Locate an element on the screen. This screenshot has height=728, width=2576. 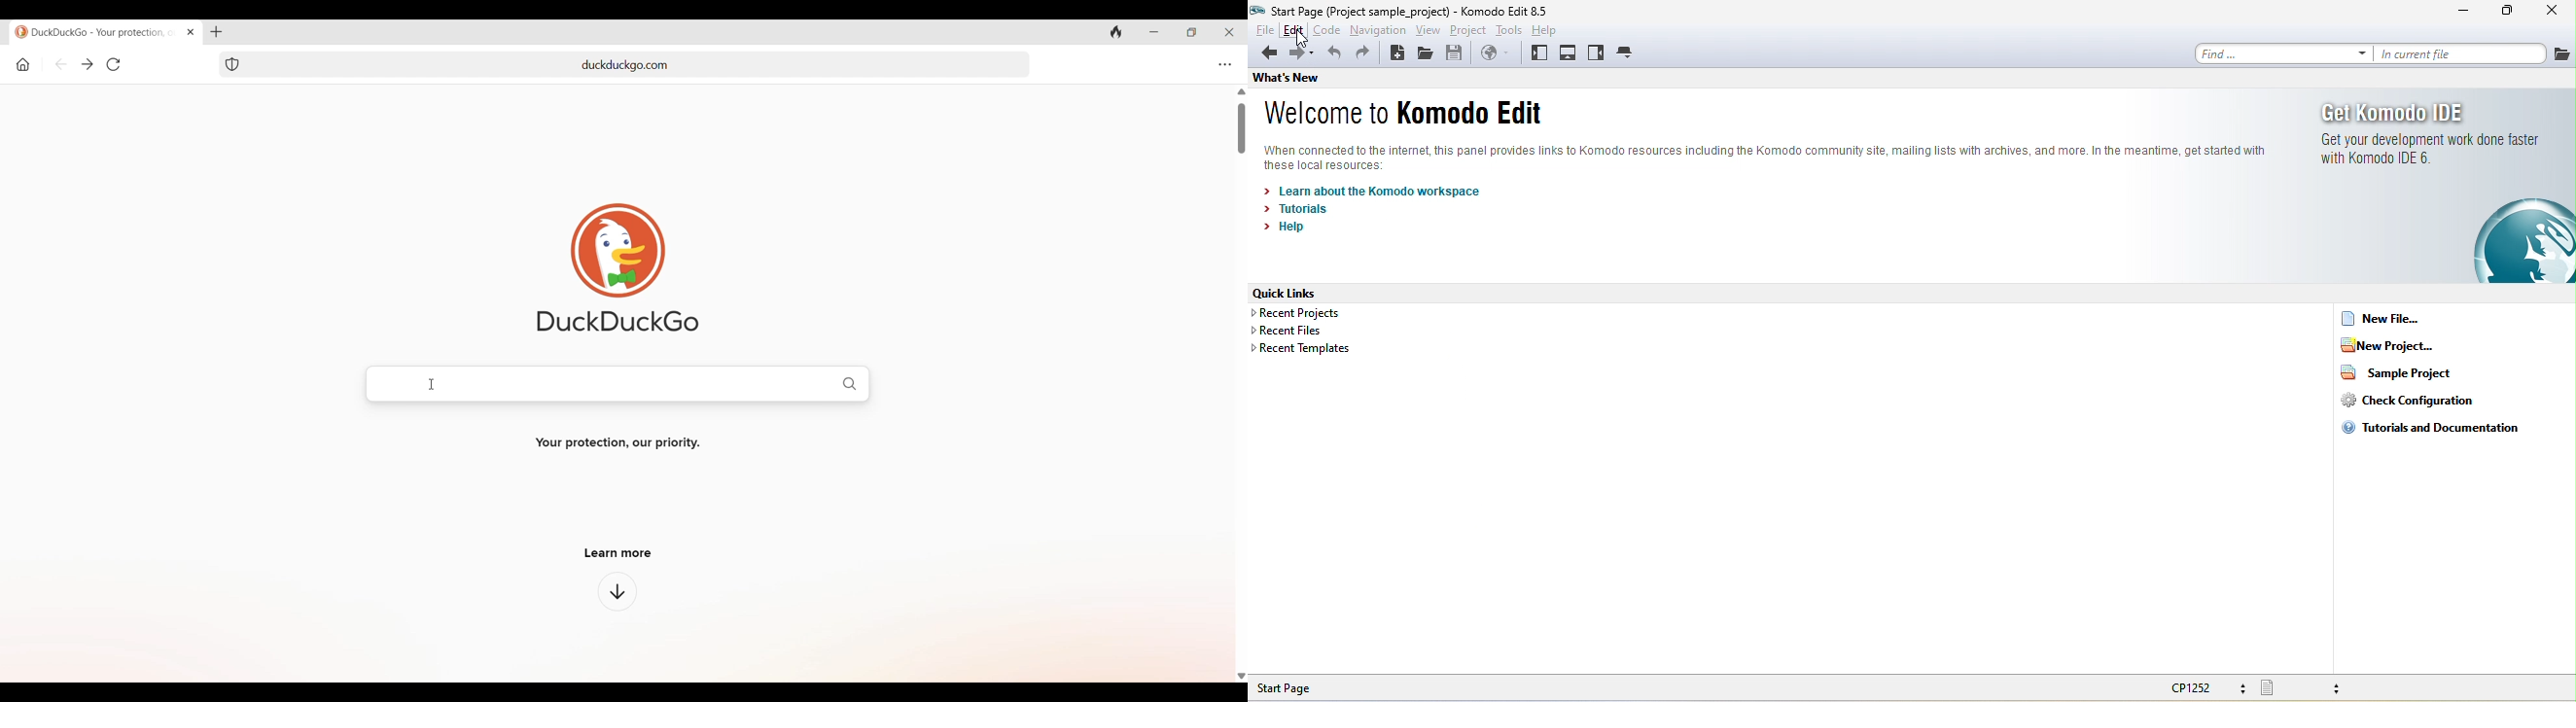
left pane is located at coordinates (1539, 54).